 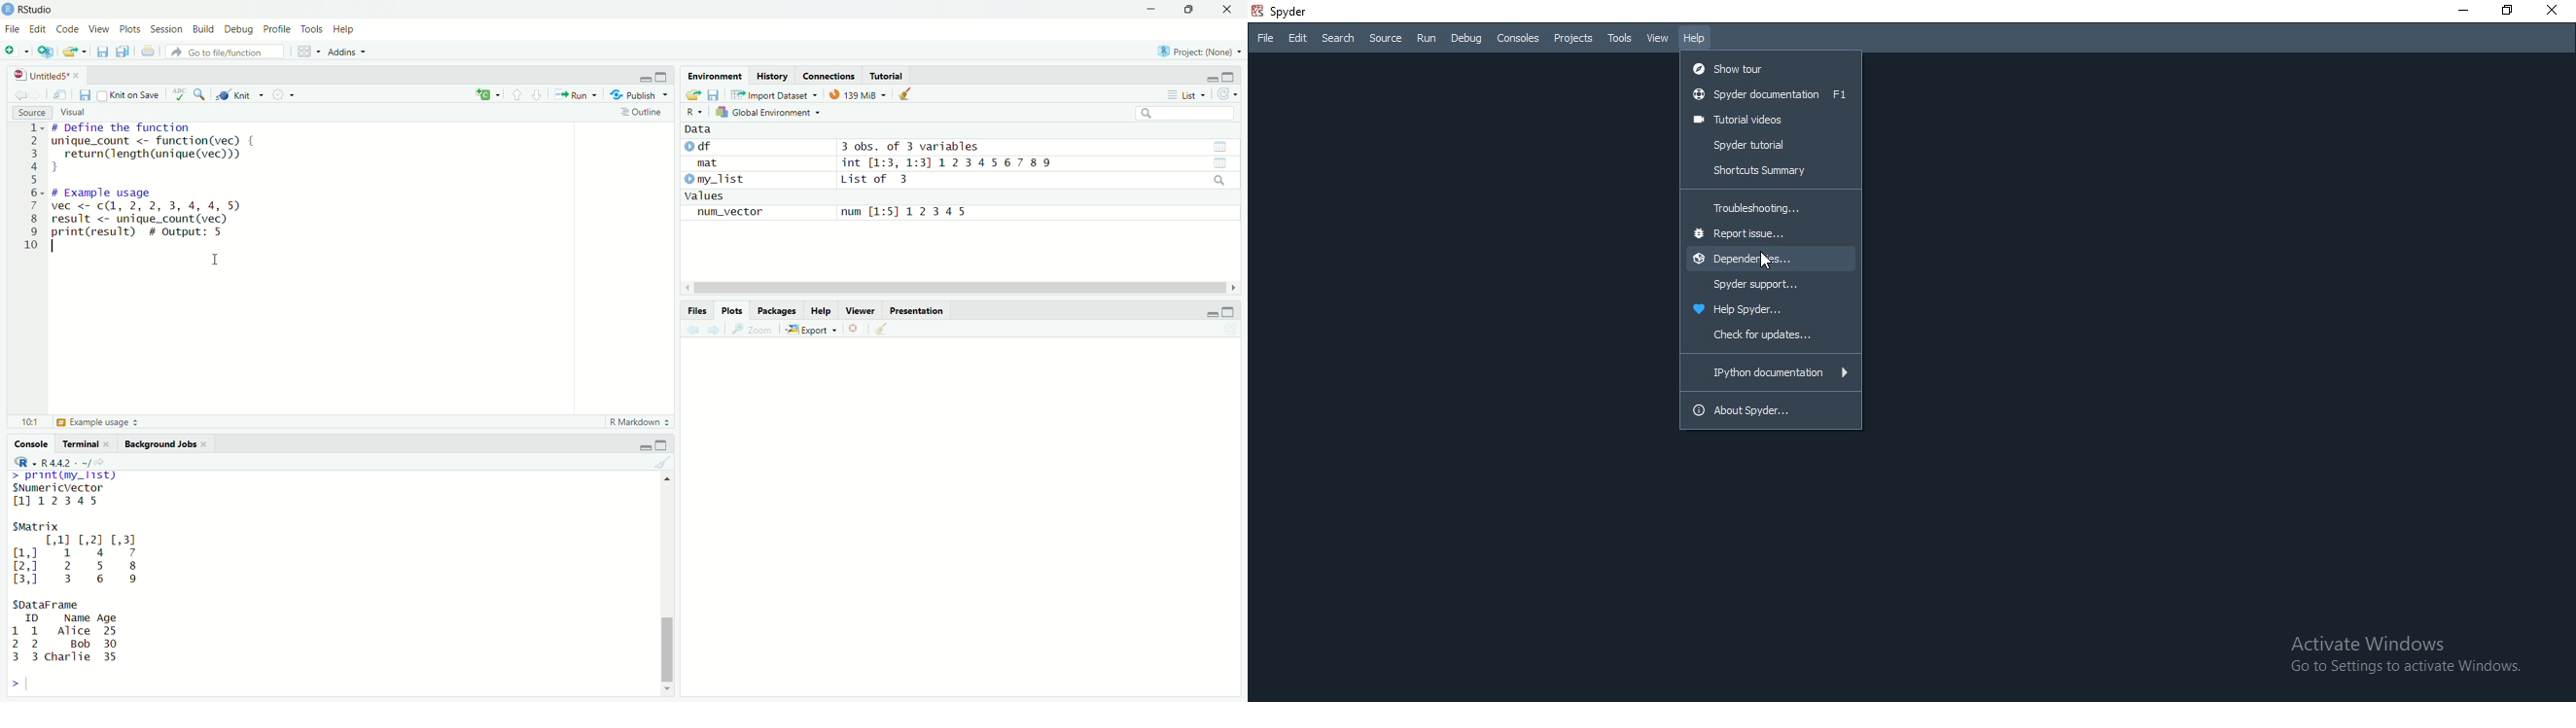 I want to click on cursor, so click(x=1768, y=261).